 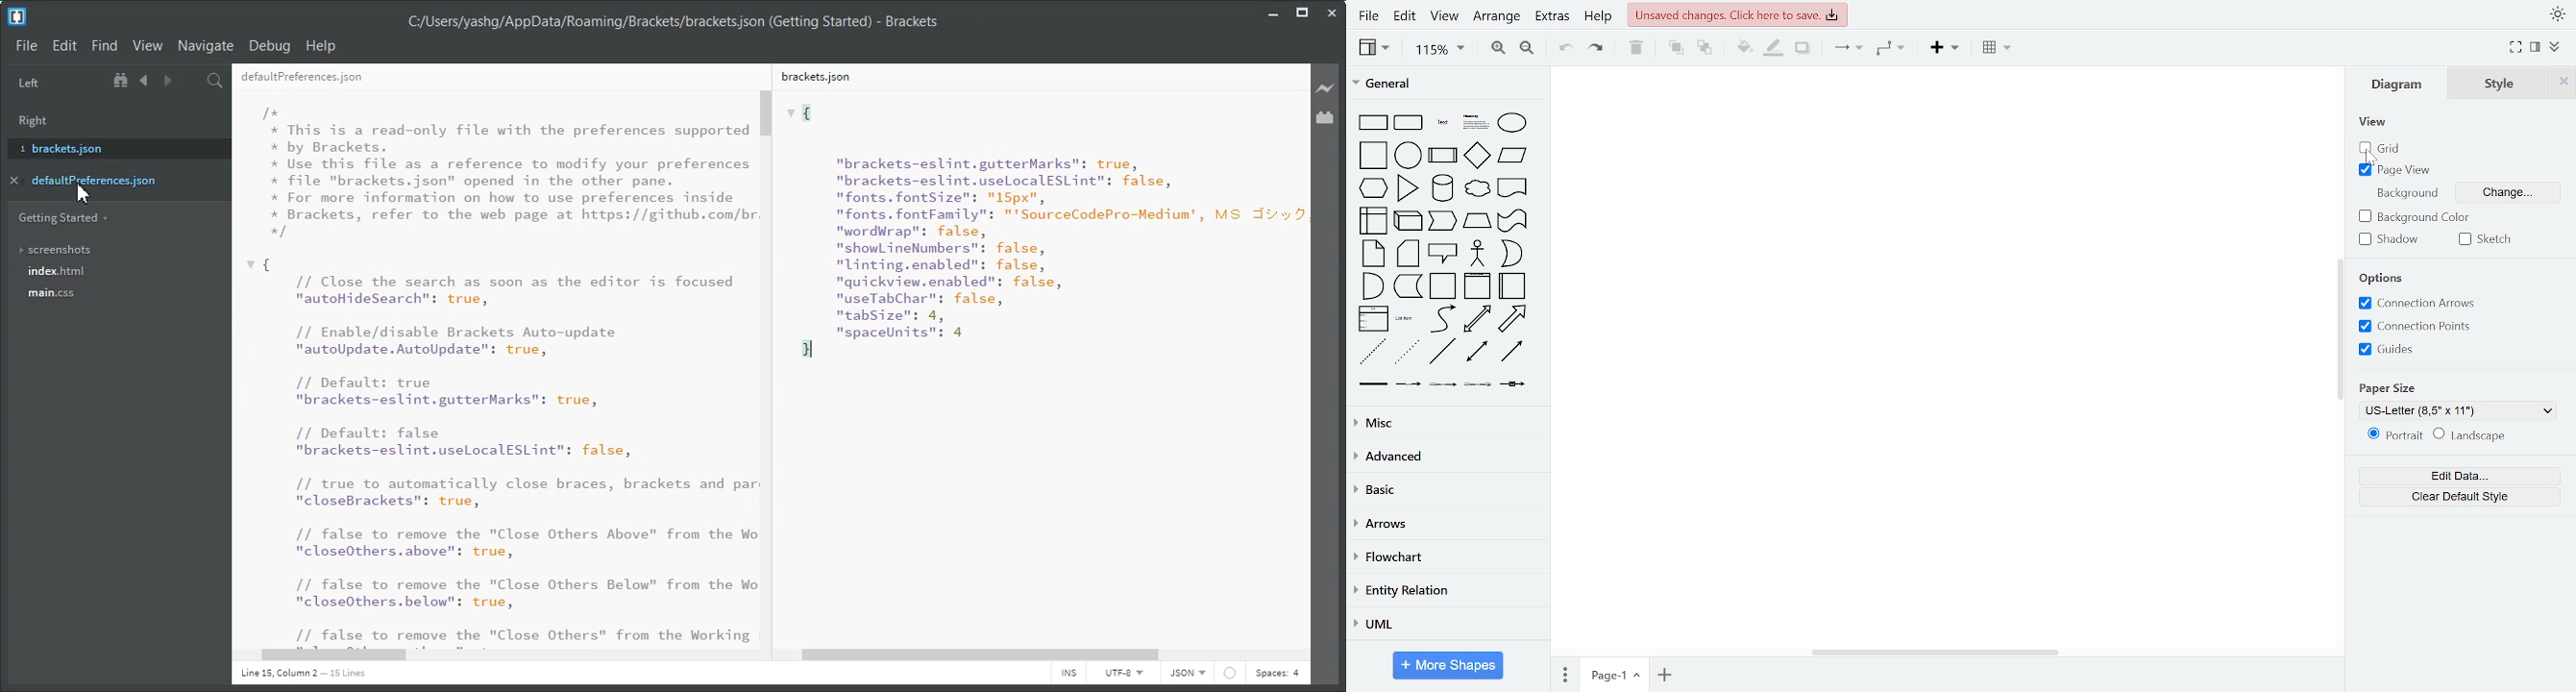 I want to click on list, so click(x=1375, y=319).